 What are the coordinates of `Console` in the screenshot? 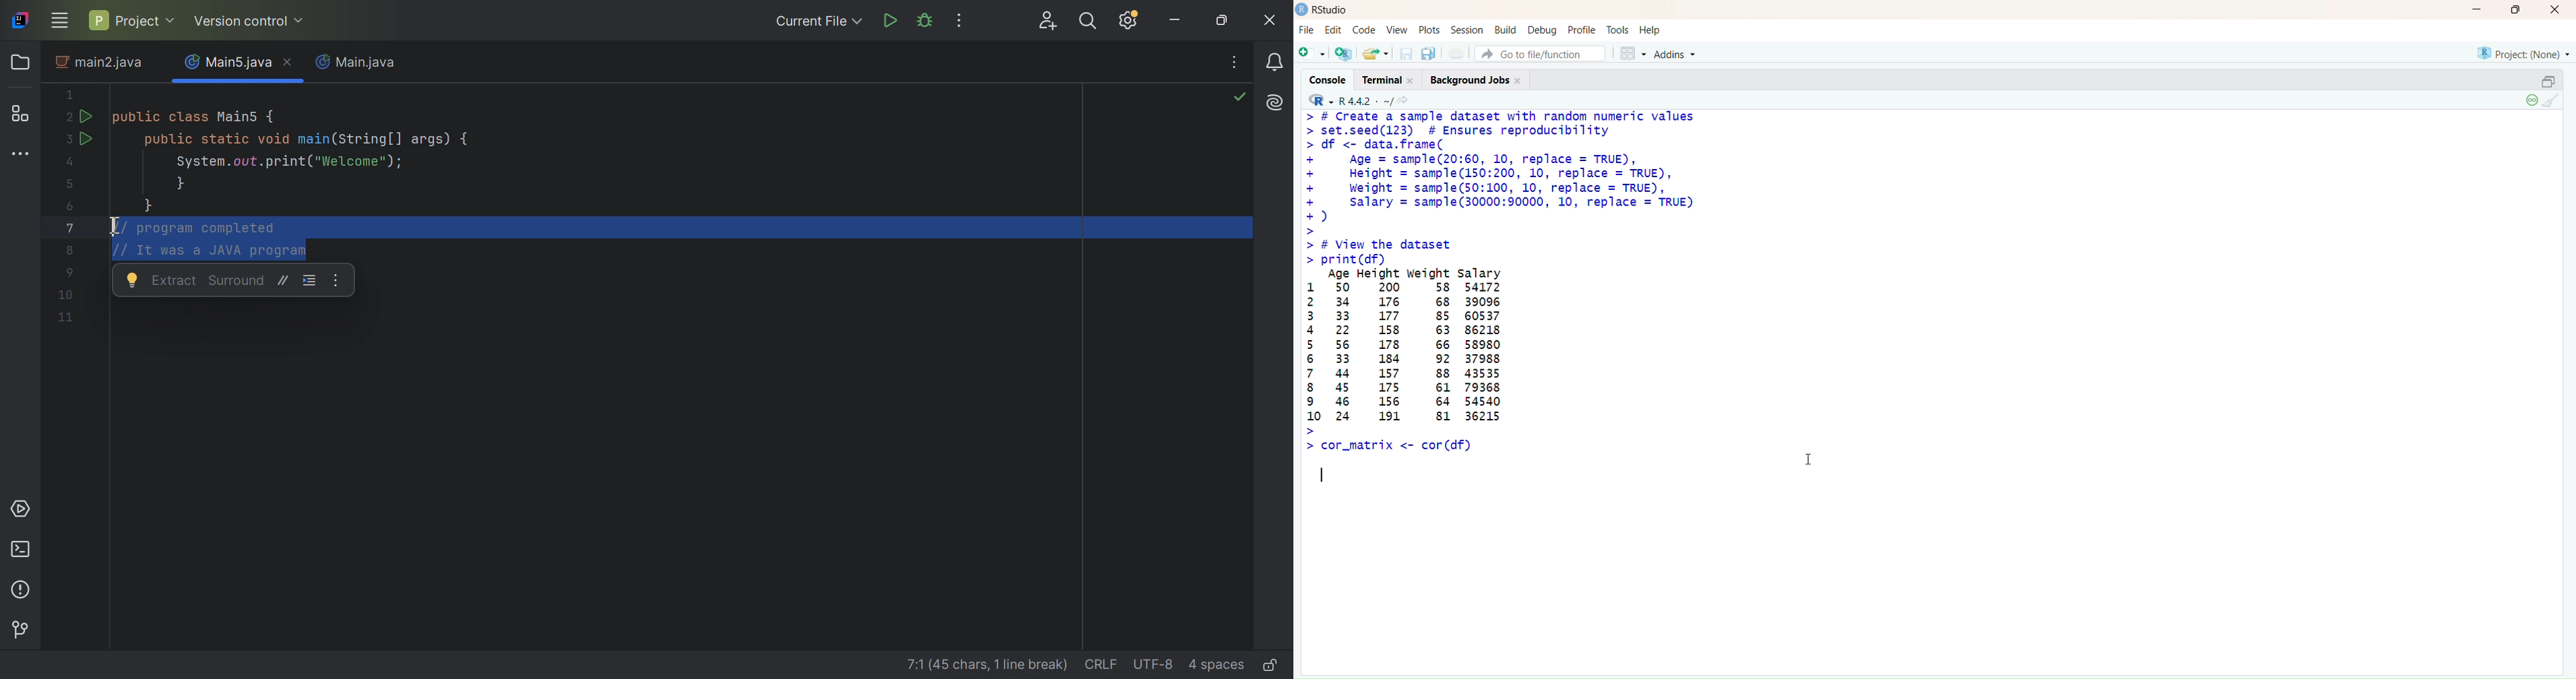 It's located at (1332, 79).